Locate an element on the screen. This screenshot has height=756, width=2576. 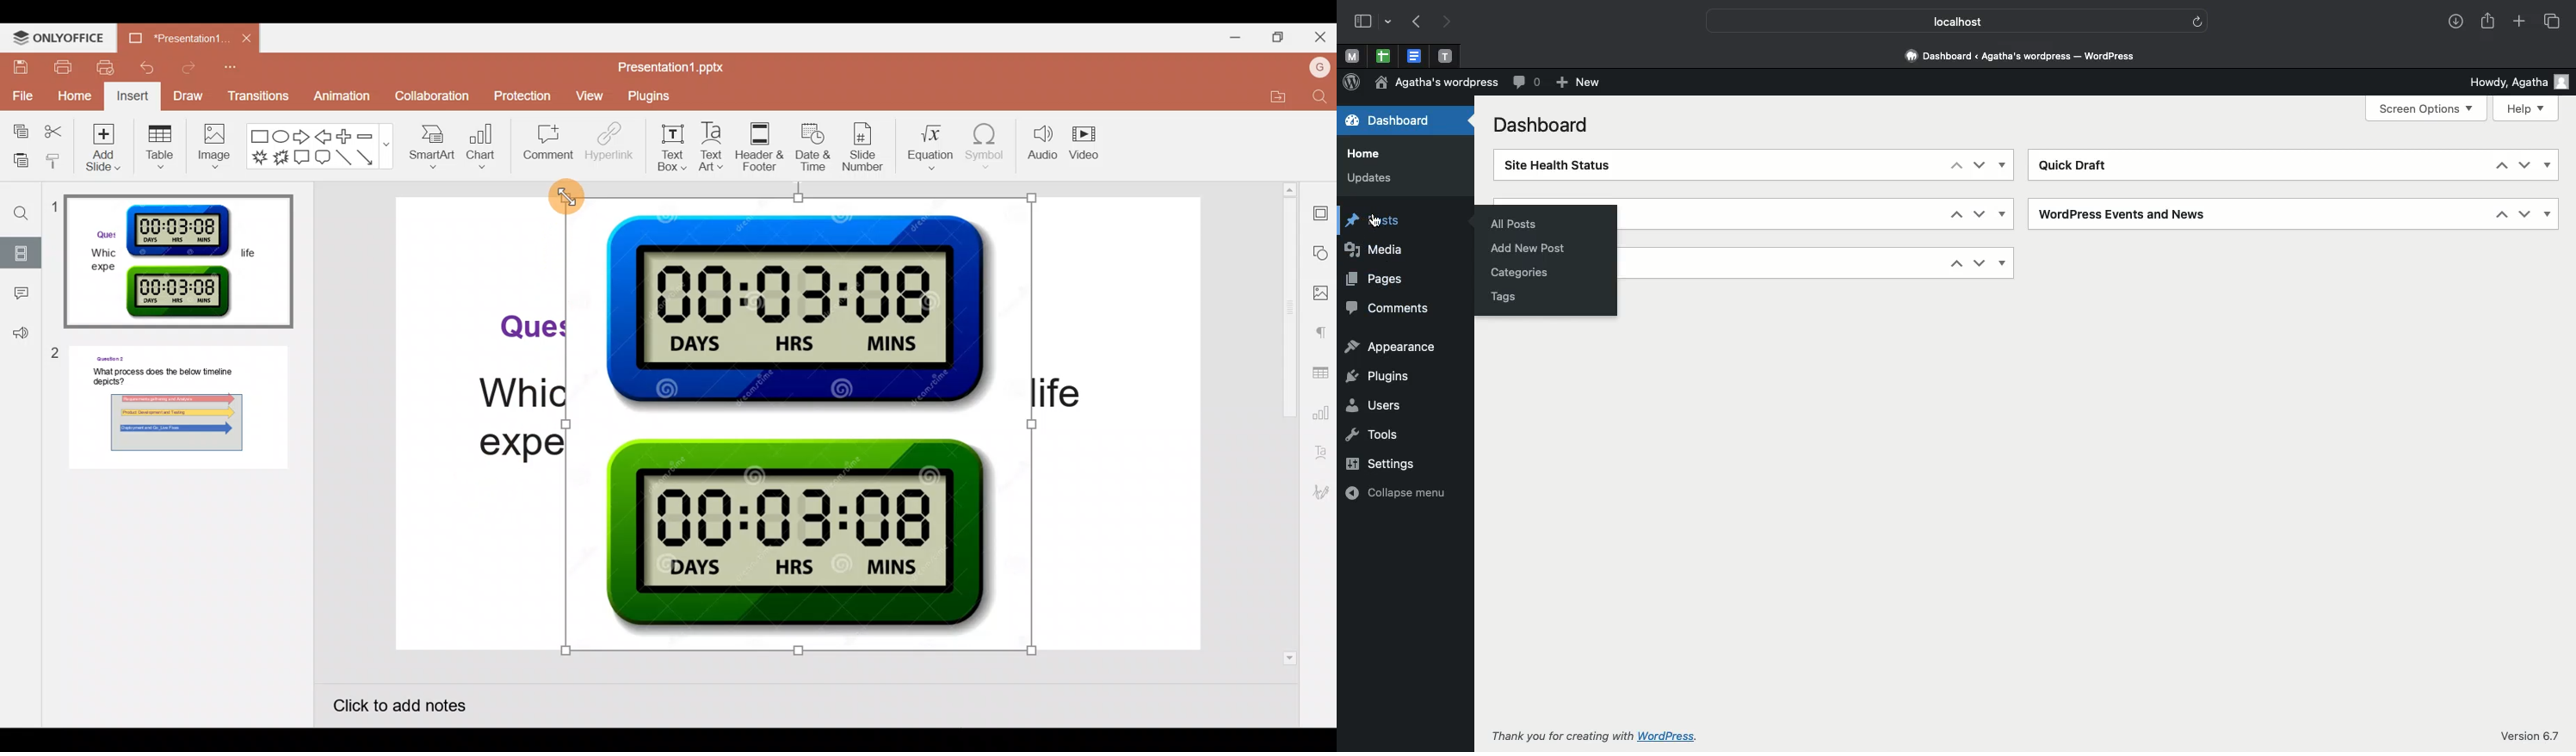
Show is located at coordinates (2005, 262).